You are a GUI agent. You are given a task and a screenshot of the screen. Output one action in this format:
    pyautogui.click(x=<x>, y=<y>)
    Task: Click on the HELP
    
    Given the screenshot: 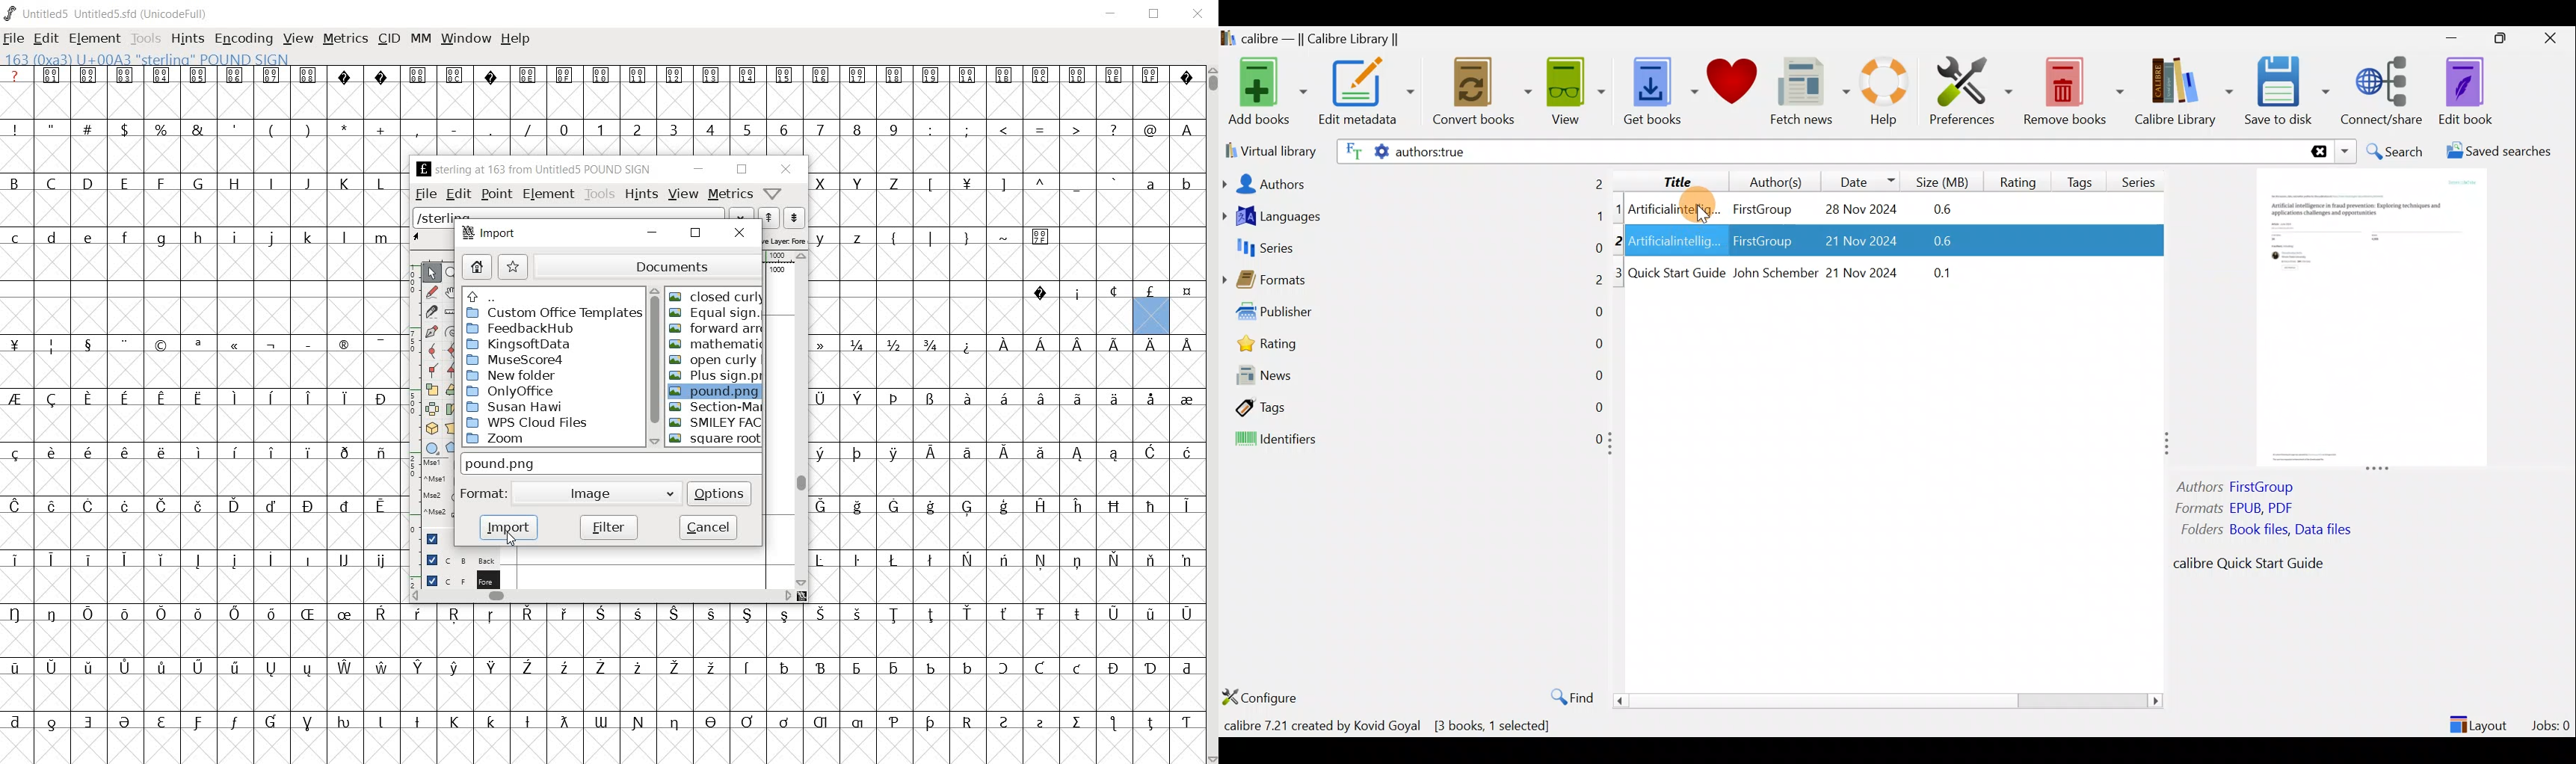 What is the action you would take?
    pyautogui.click(x=514, y=40)
    